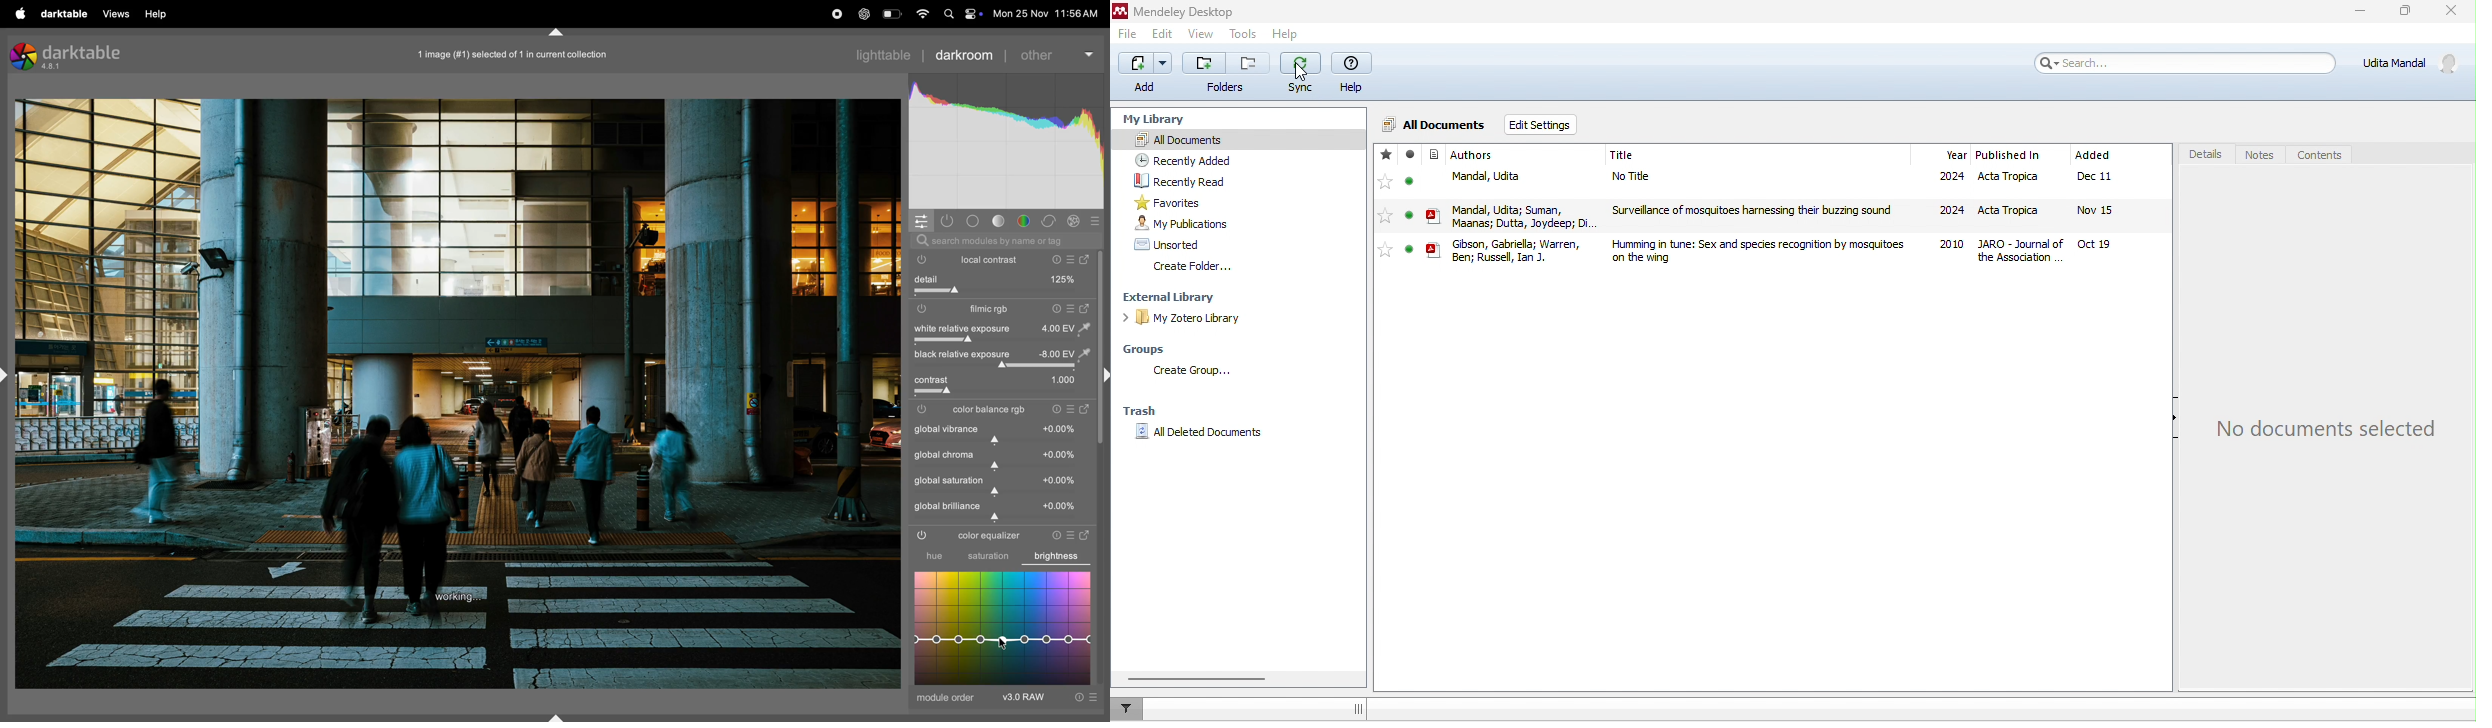 This screenshot has width=2492, height=728. Describe the element at coordinates (1205, 436) in the screenshot. I see `all deleted documents` at that location.